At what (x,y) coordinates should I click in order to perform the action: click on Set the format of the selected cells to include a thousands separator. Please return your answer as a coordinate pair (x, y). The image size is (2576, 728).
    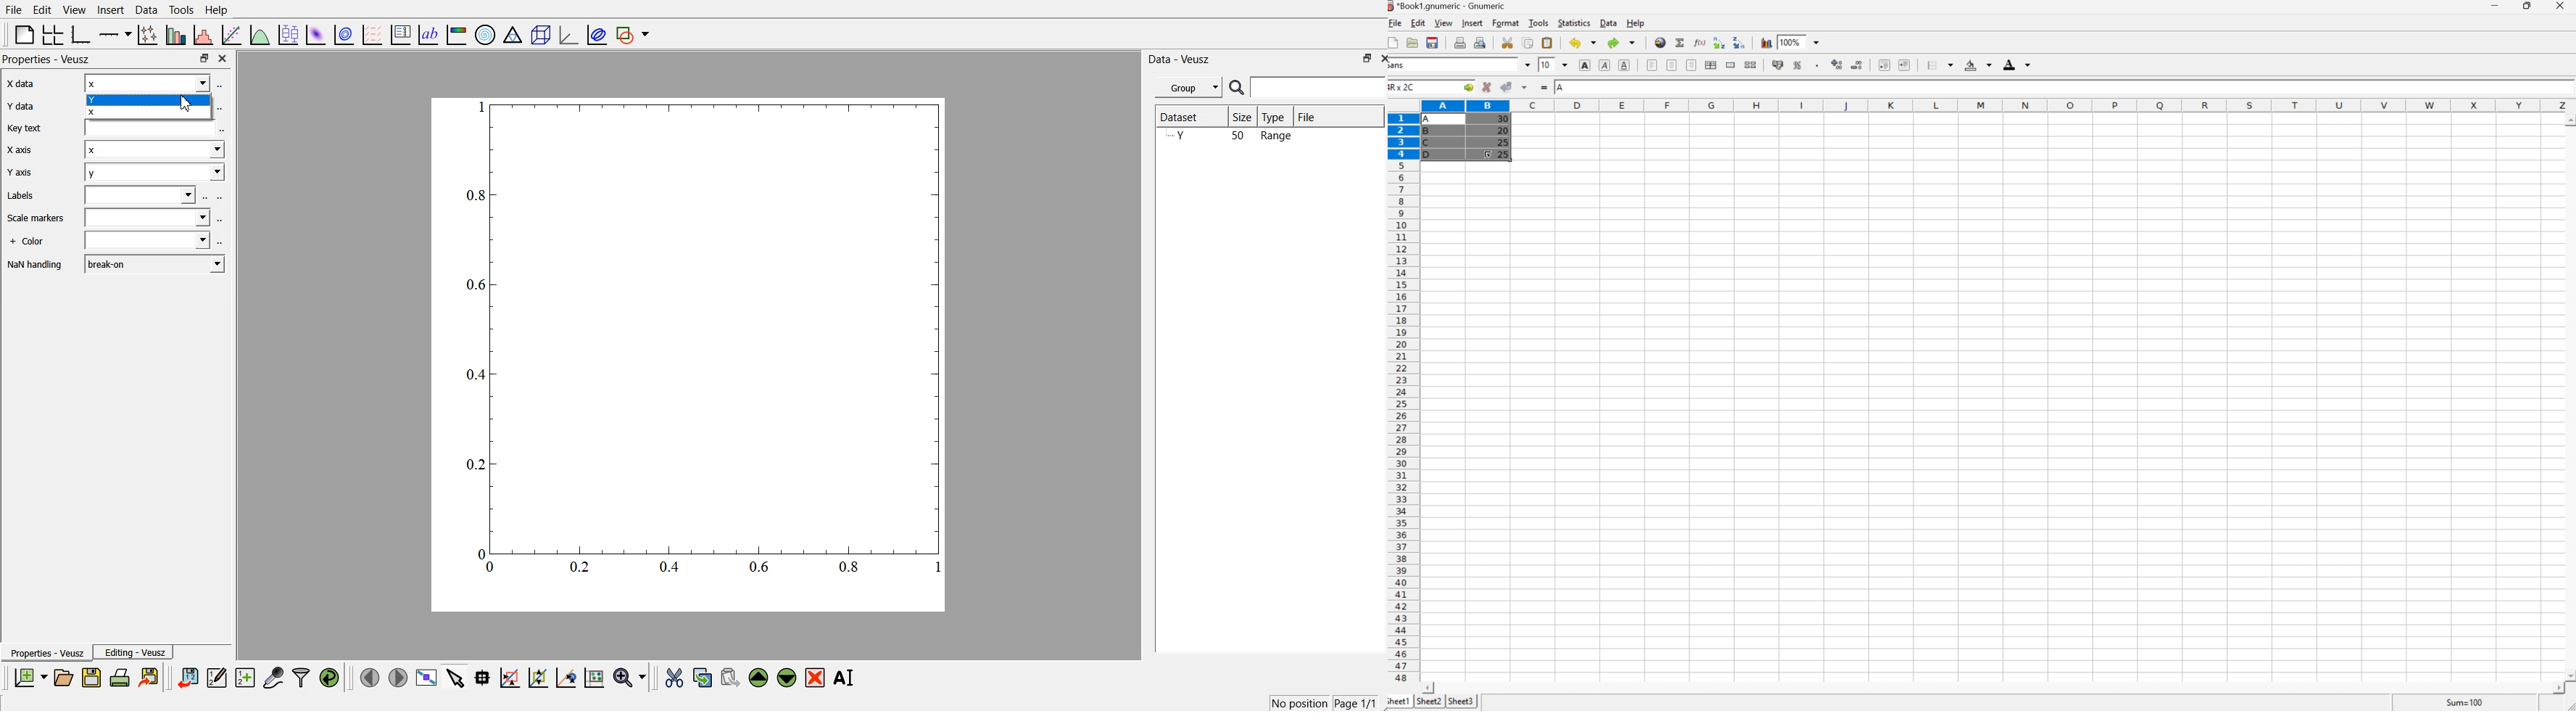
    Looking at the image, I should click on (1816, 65).